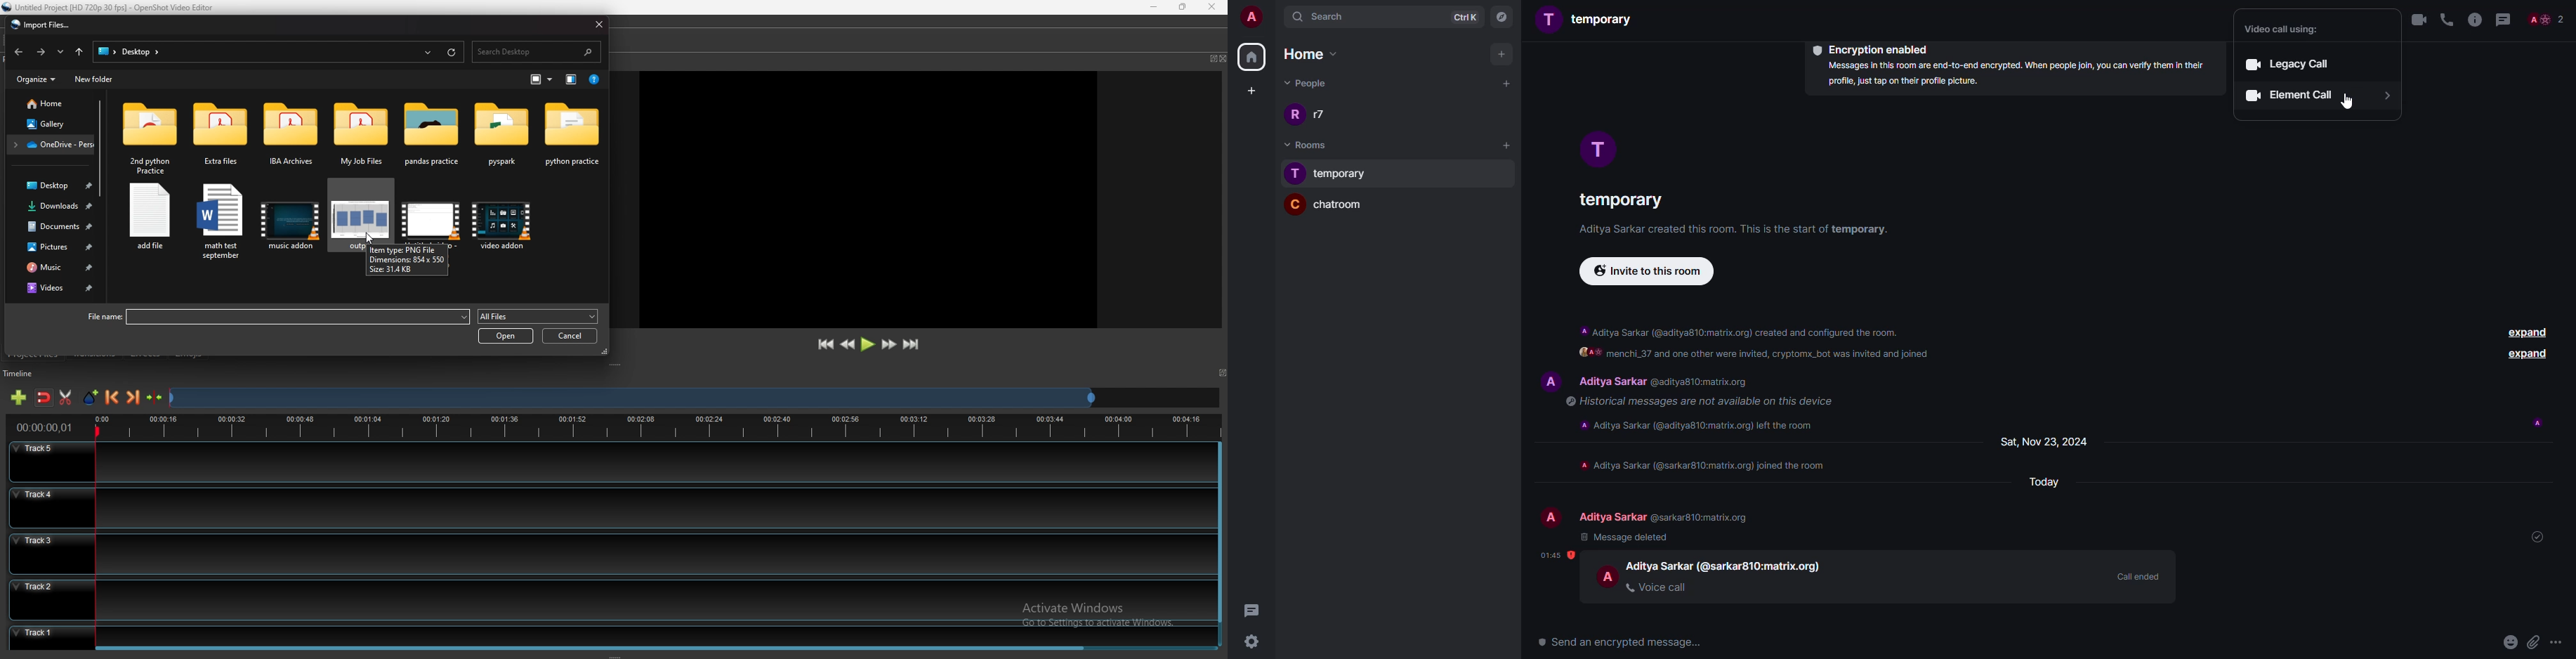  I want to click on settings, so click(1257, 641).